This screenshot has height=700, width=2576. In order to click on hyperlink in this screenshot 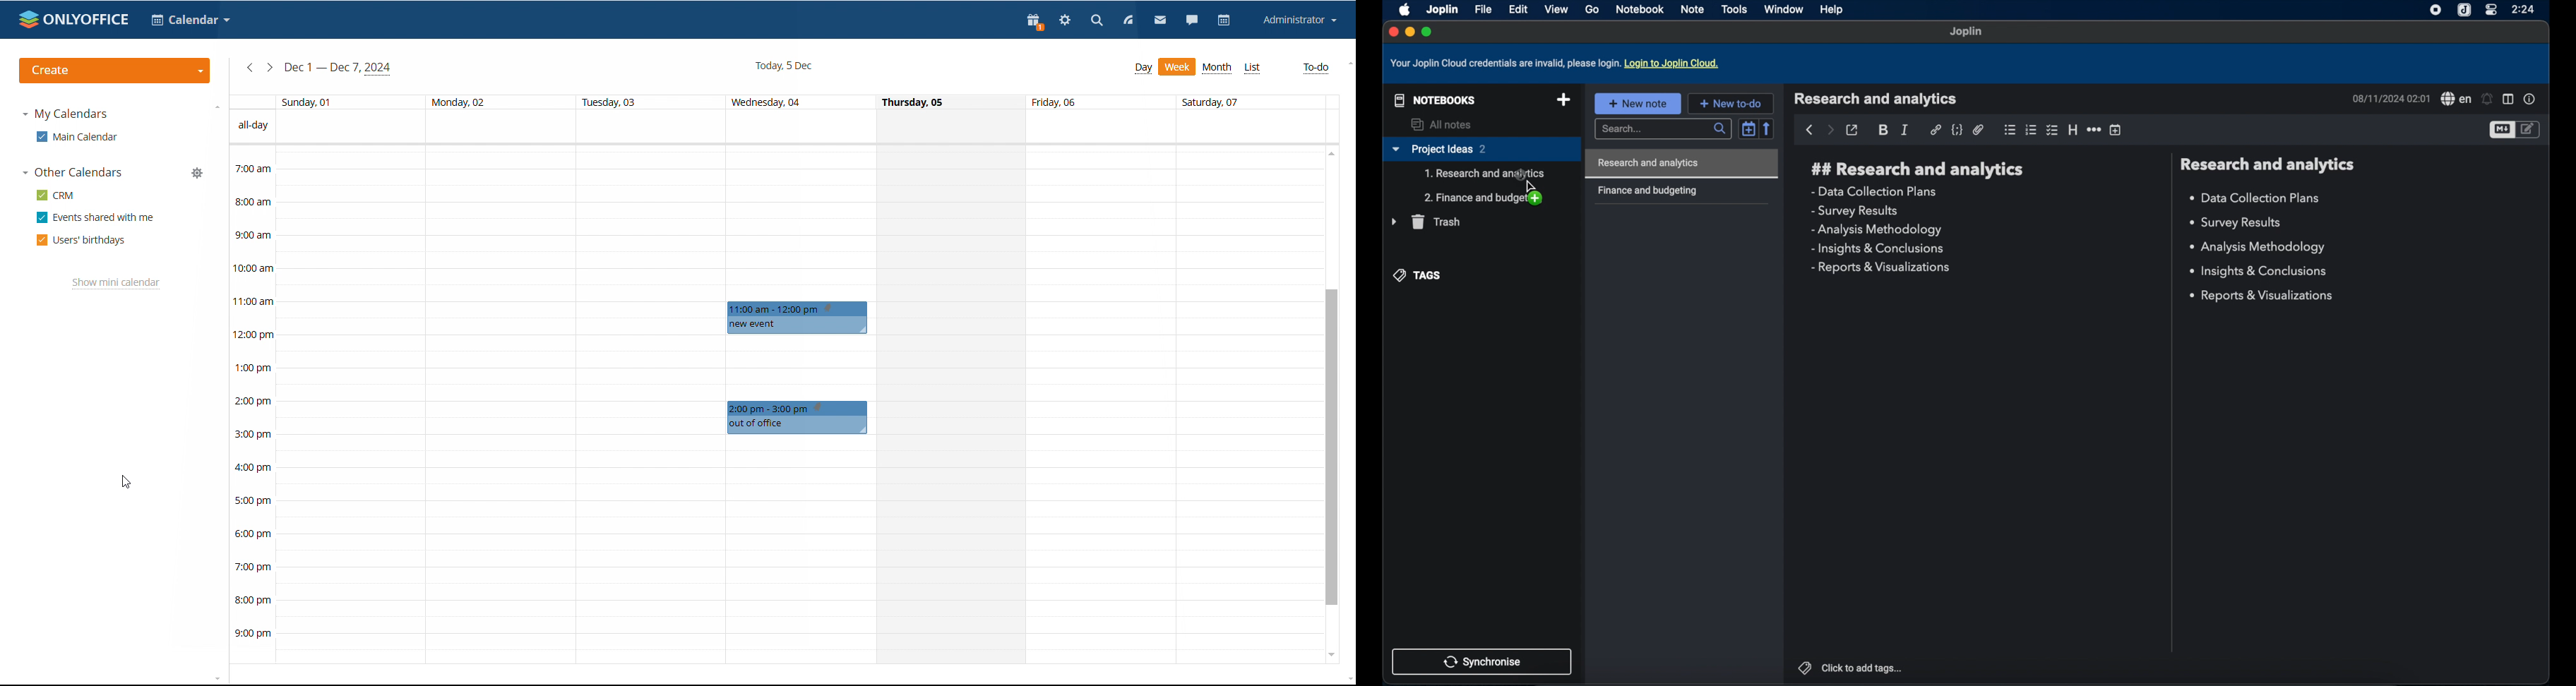, I will do `click(1935, 130)`.